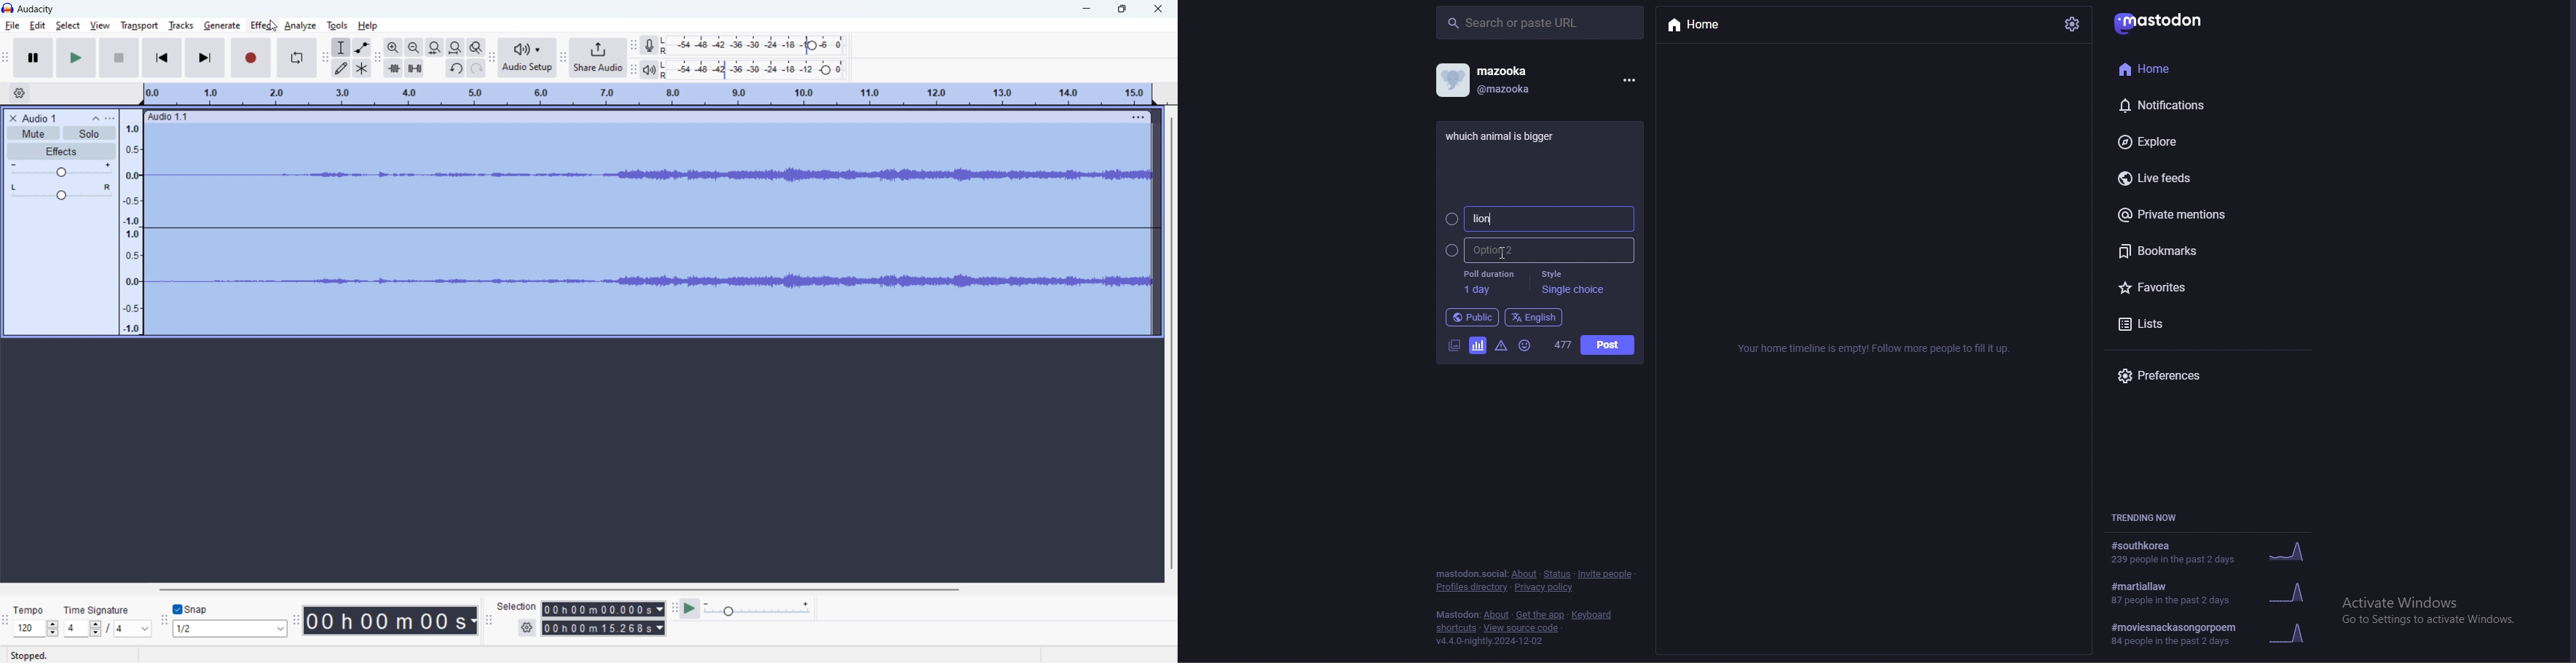 Image resolution: width=2576 pixels, height=672 pixels. I want to click on private mentions, so click(2183, 214).